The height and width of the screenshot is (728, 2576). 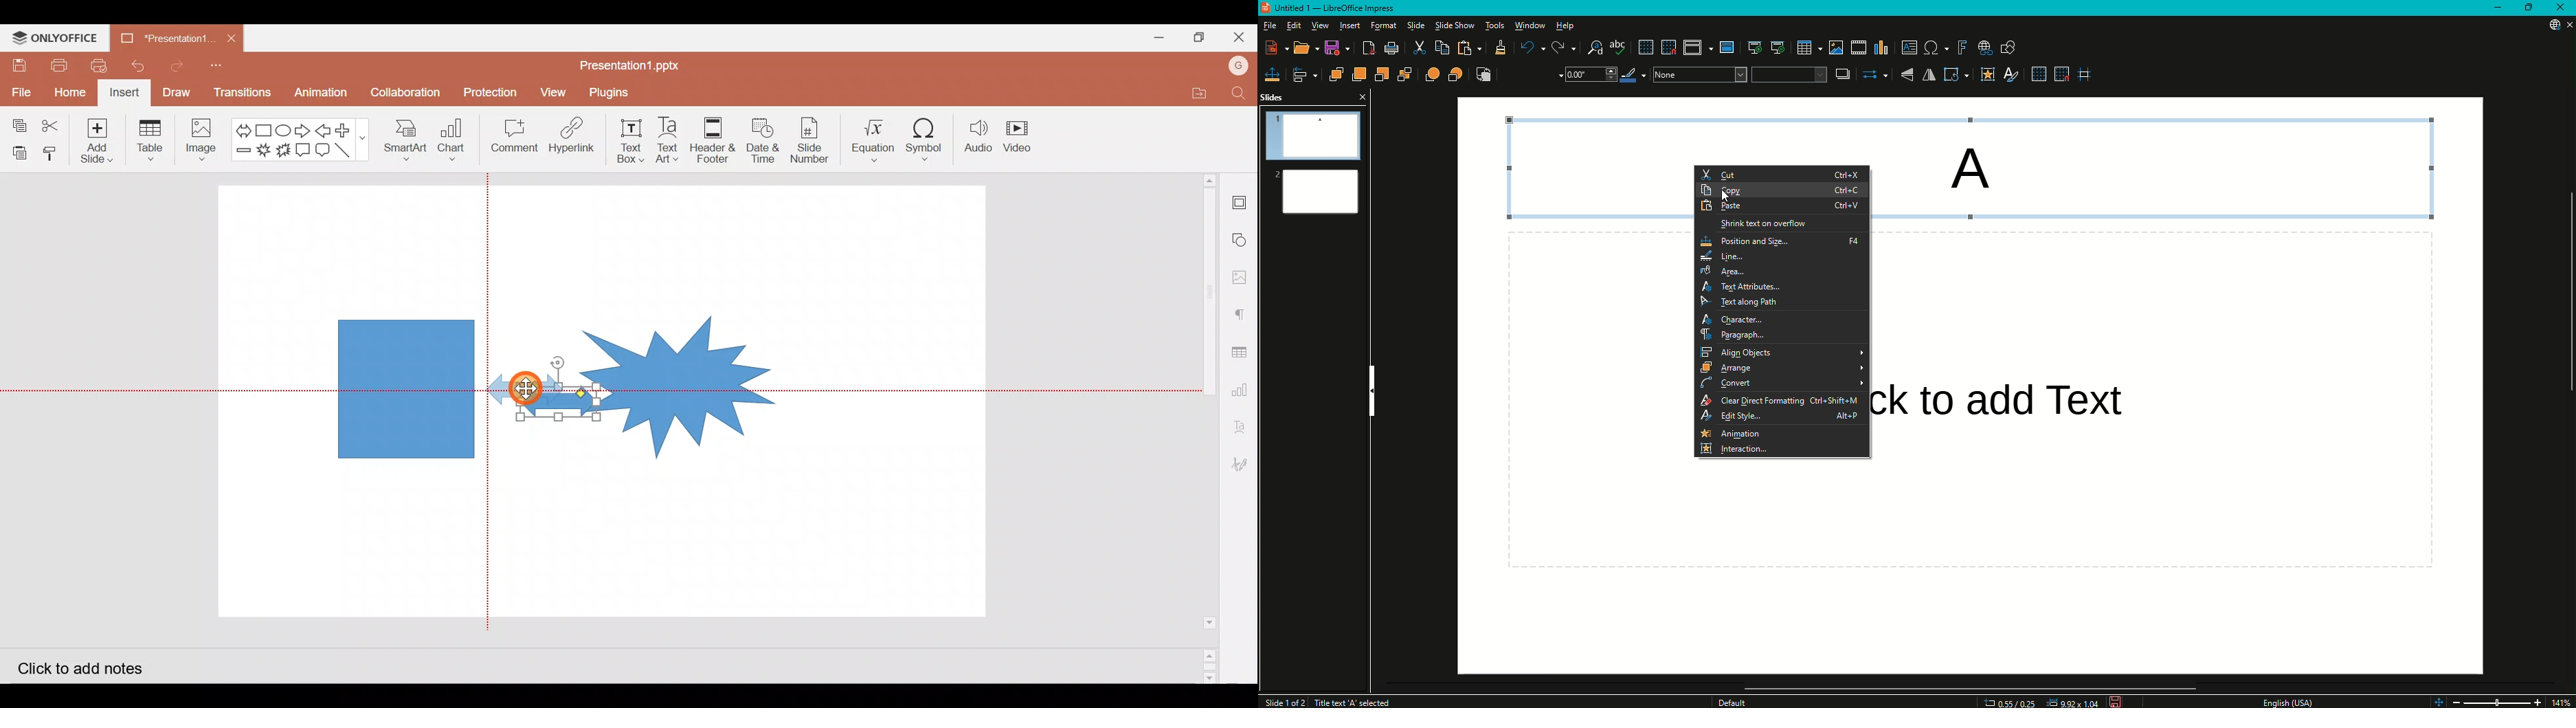 What do you see at coordinates (2566, 25) in the screenshot?
I see `Close Presentation` at bounding box center [2566, 25].